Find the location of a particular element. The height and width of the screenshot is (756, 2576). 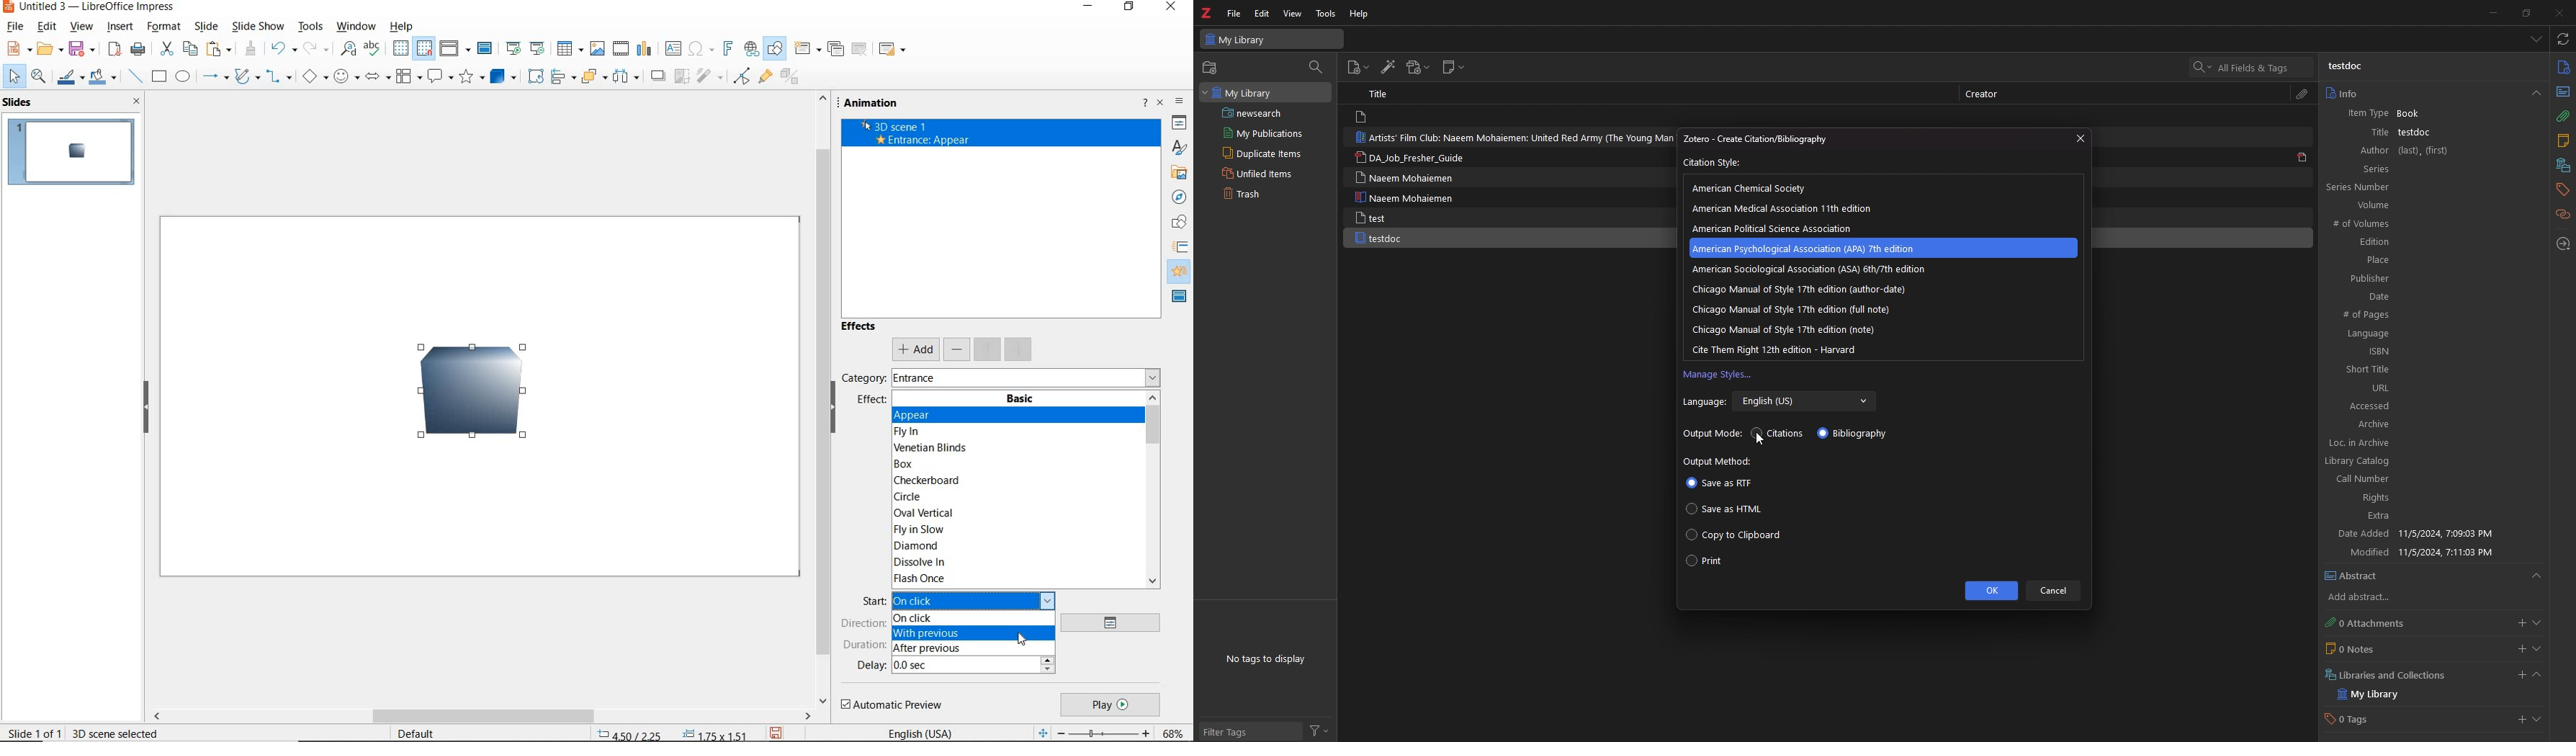

fill color is located at coordinates (102, 77).